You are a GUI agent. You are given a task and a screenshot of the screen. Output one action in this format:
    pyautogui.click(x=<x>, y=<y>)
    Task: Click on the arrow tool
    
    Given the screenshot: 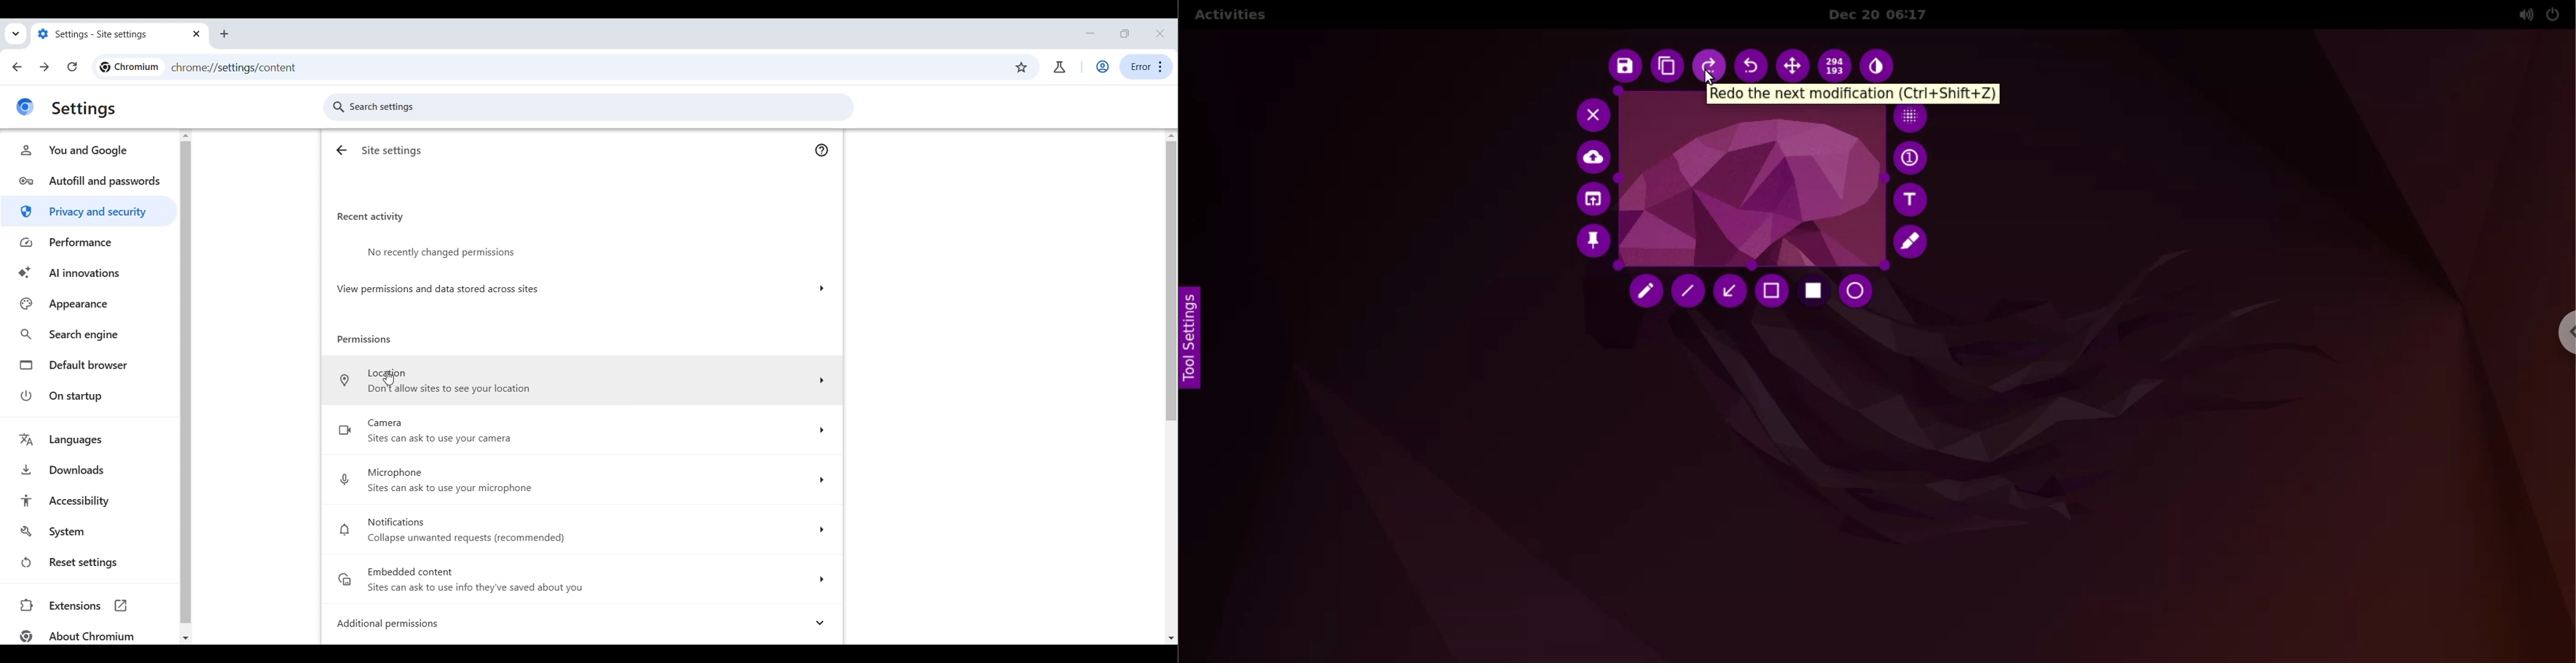 What is the action you would take?
    pyautogui.click(x=1729, y=291)
    